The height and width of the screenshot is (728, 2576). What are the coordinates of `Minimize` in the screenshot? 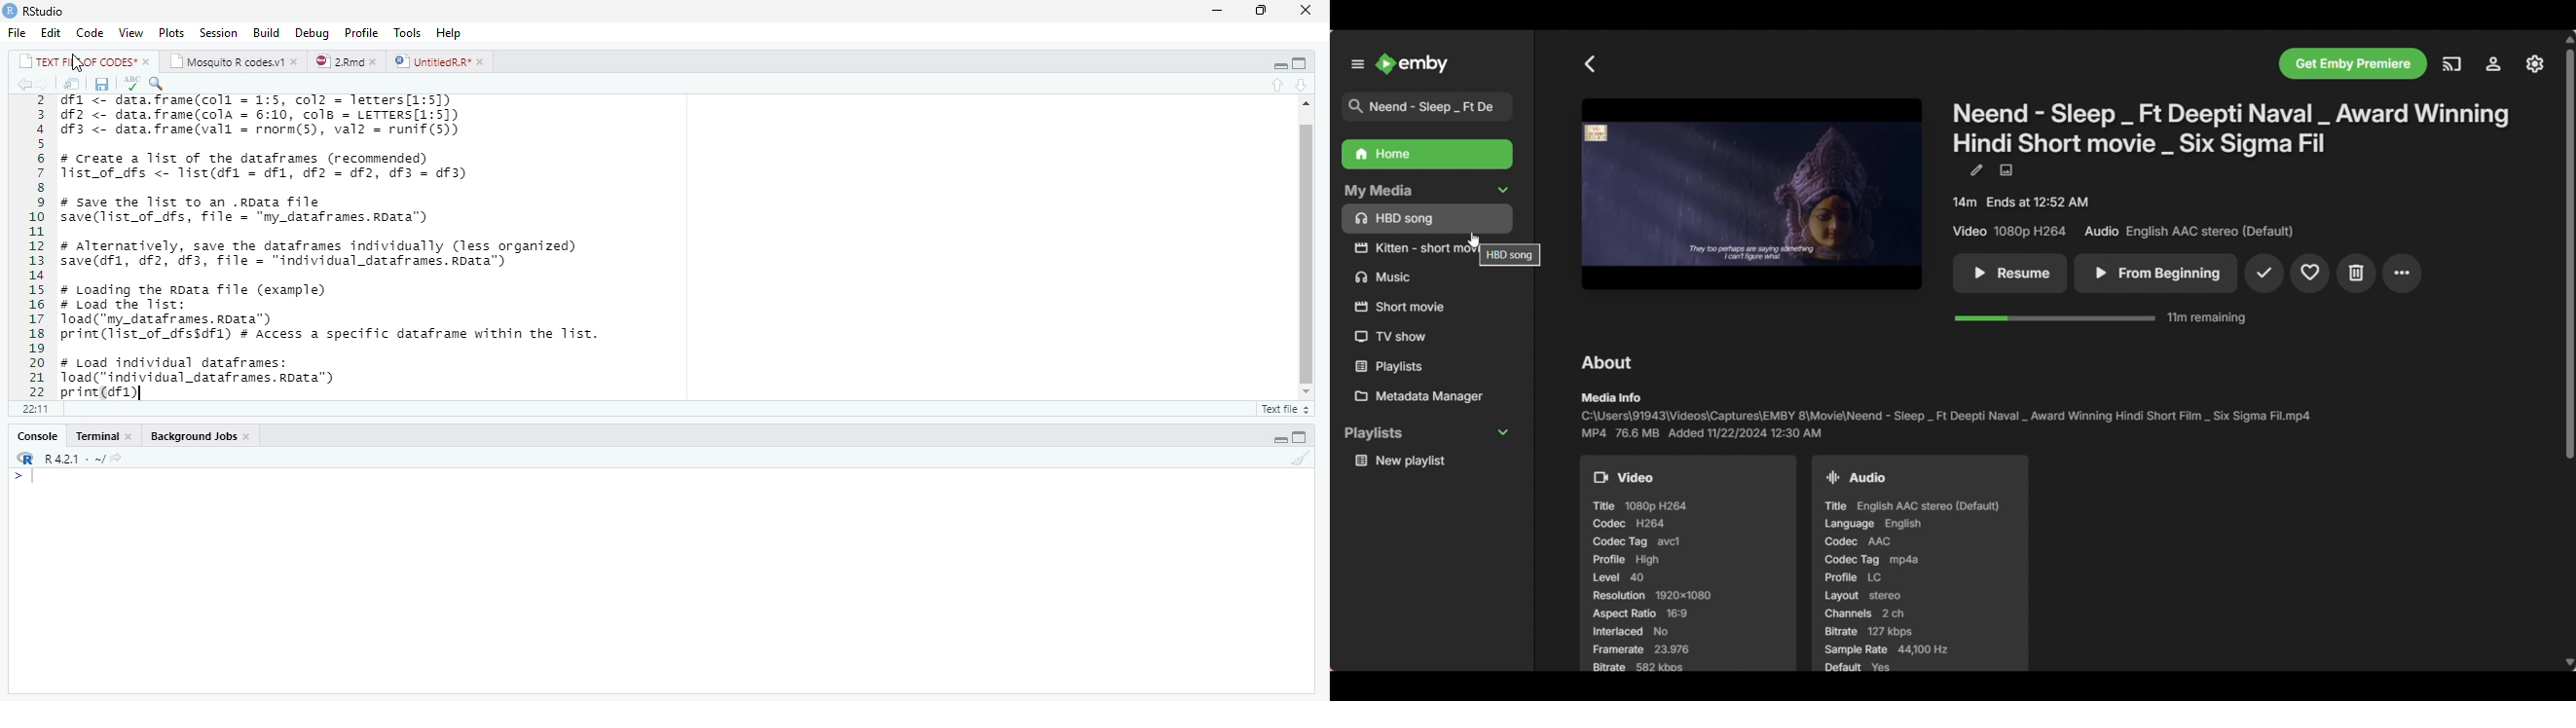 It's located at (1219, 10).